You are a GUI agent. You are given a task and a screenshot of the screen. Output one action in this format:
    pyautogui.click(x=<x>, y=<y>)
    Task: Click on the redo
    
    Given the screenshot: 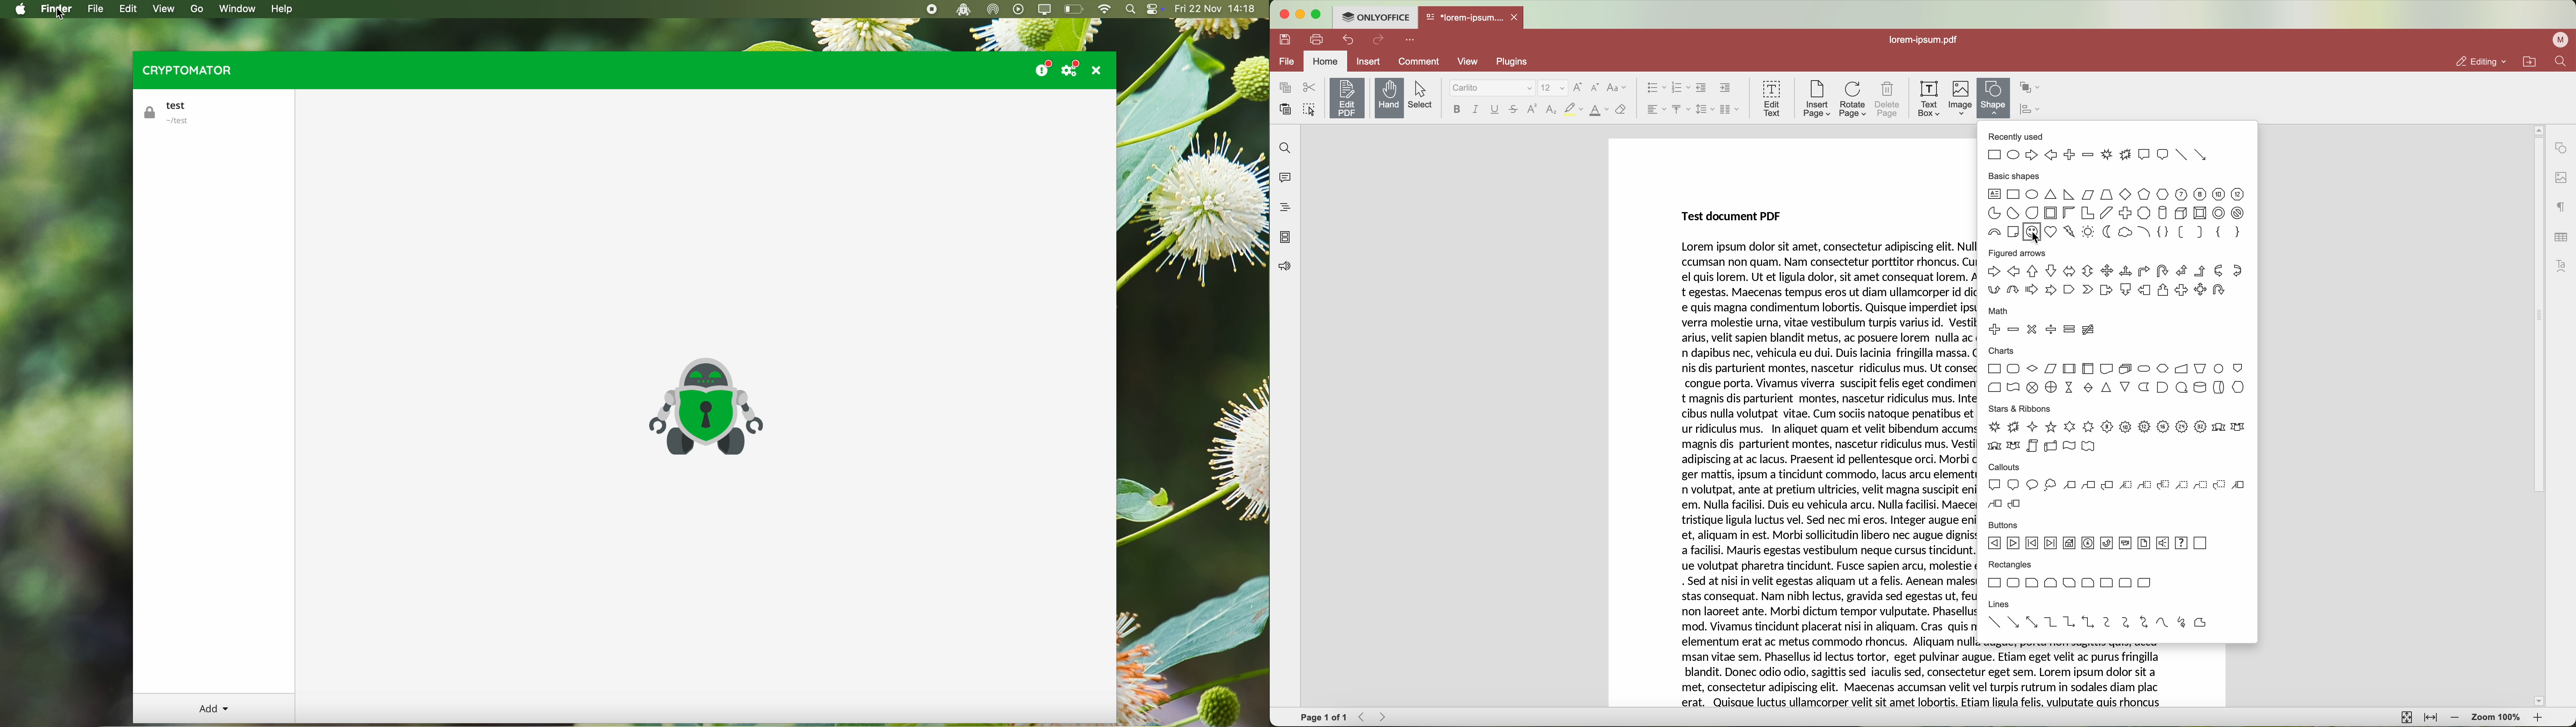 What is the action you would take?
    pyautogui.click(x=1380, y=41)
    